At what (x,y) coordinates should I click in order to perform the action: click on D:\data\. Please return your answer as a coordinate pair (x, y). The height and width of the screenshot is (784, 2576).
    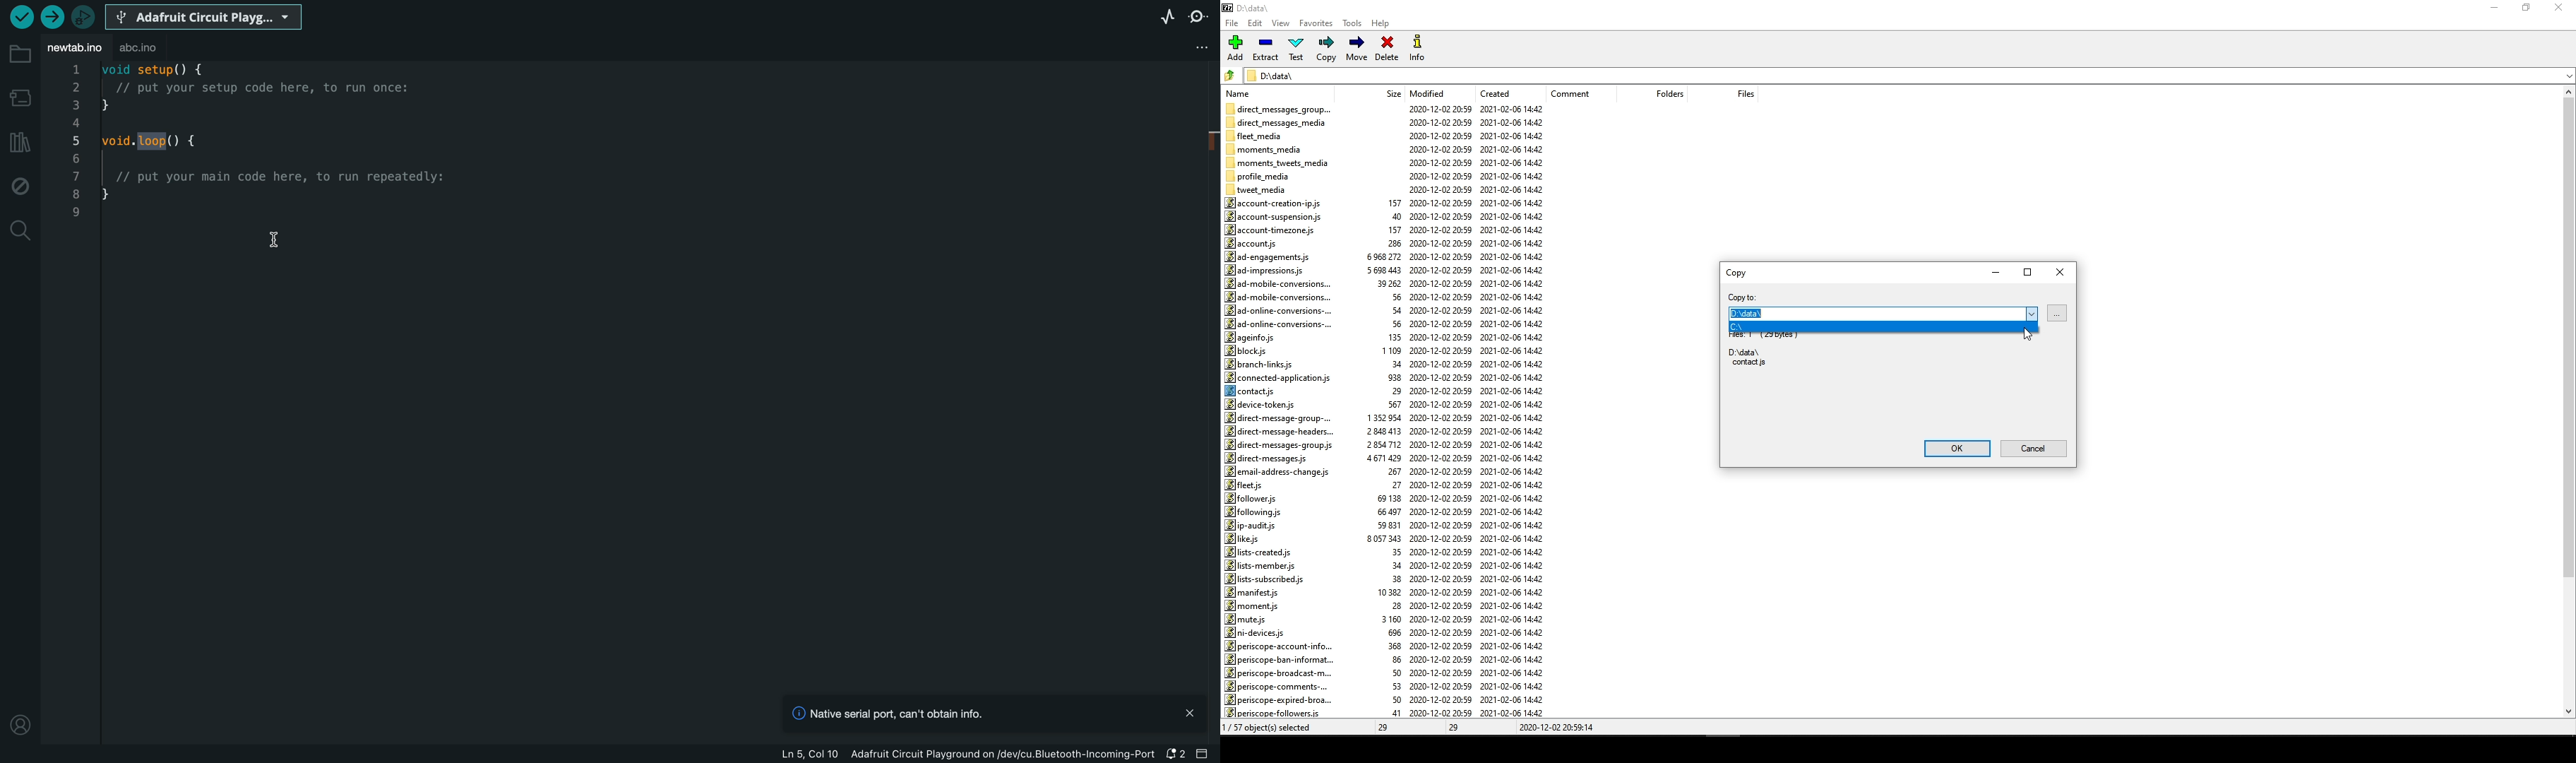
    Looking at the image, I should click on (1274, 75).